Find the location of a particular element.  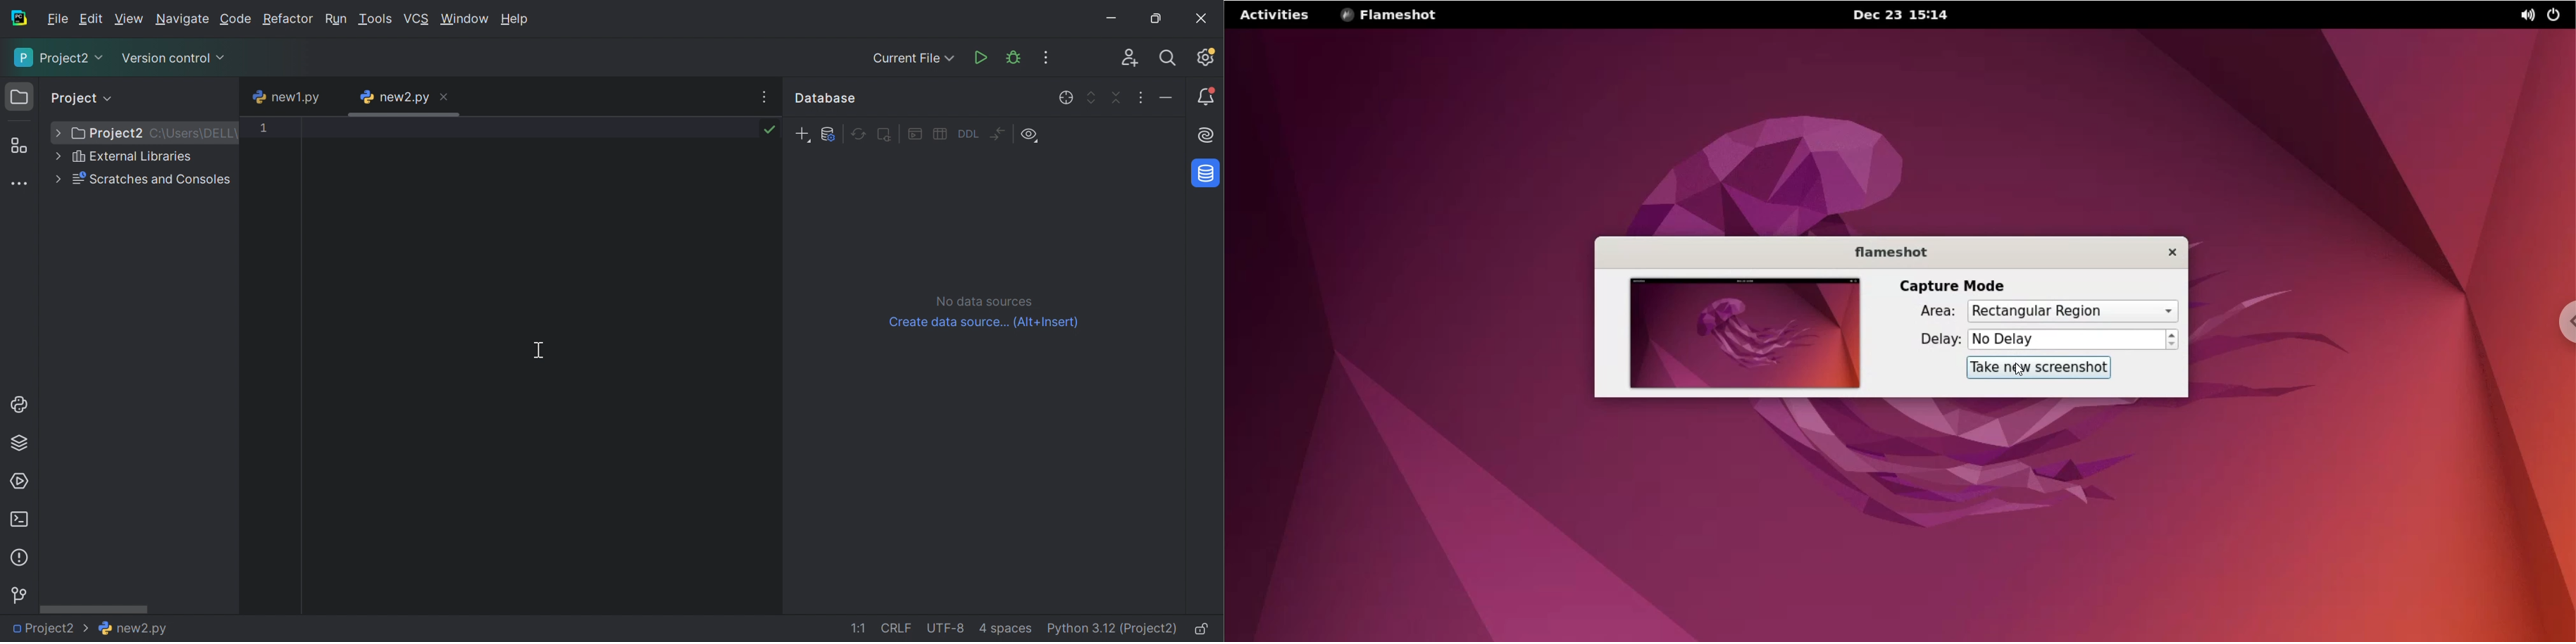

Navigate is located at coordinates (184, 20).